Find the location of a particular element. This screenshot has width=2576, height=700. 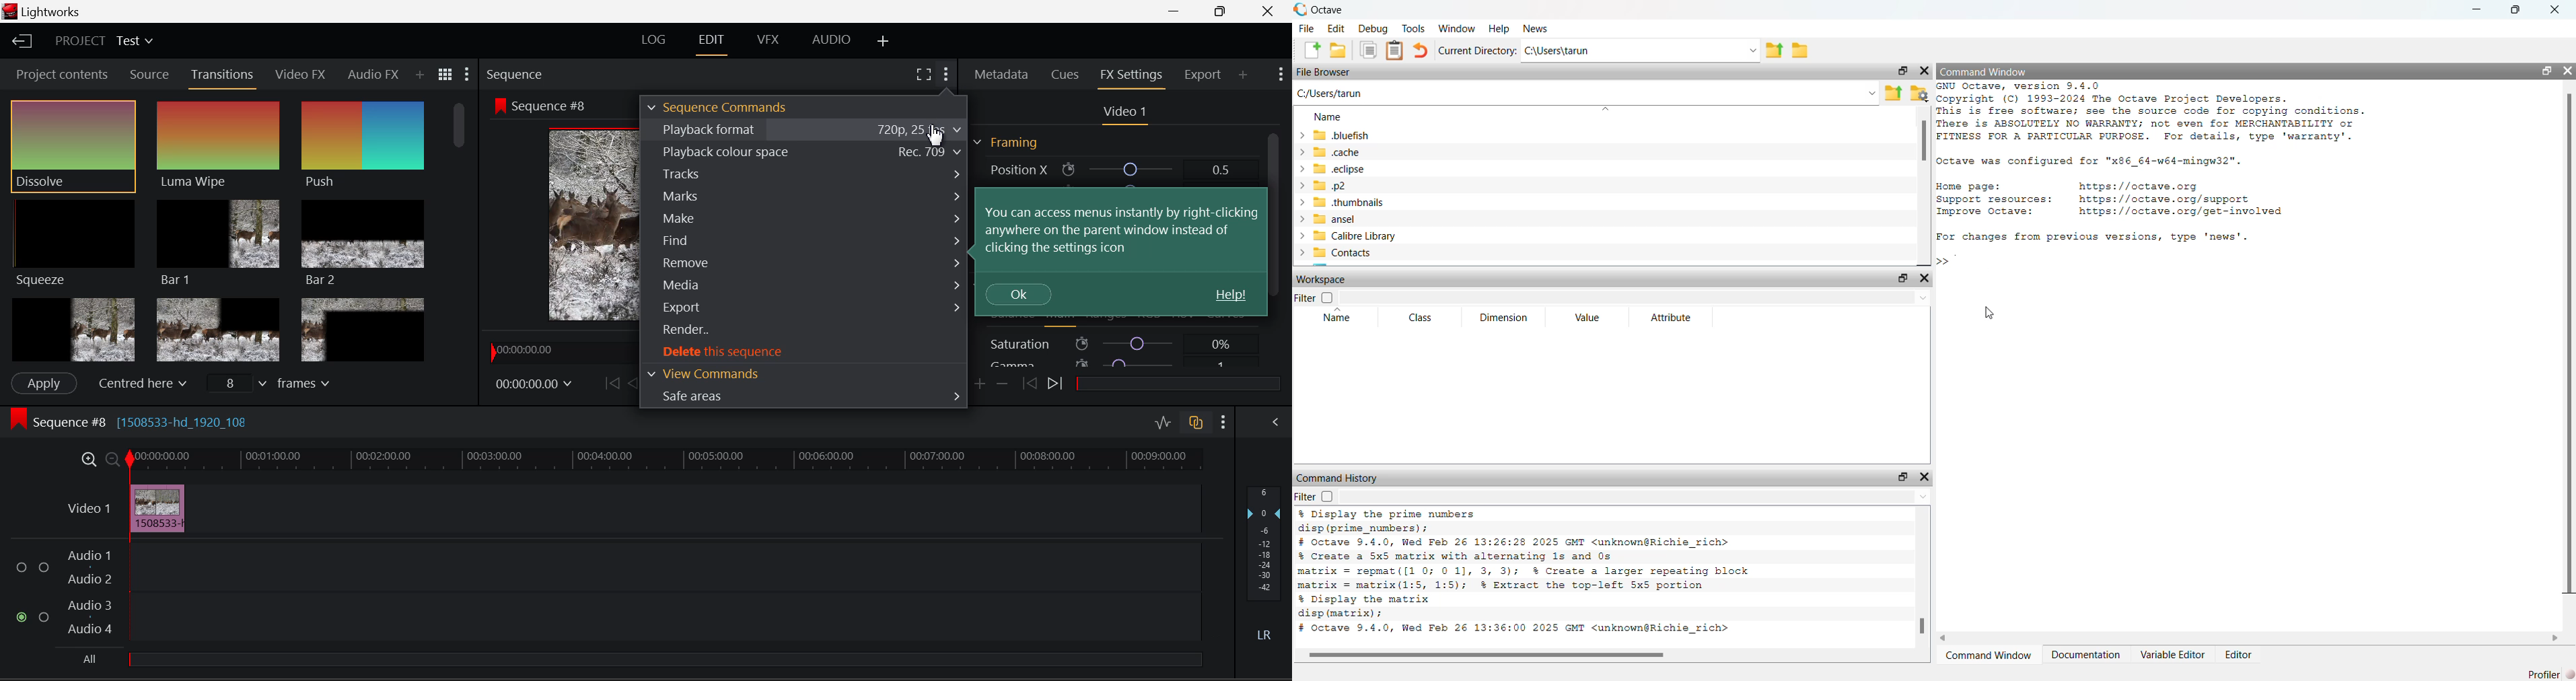

open an existing file in editor is located at coordinates (1338, 52).